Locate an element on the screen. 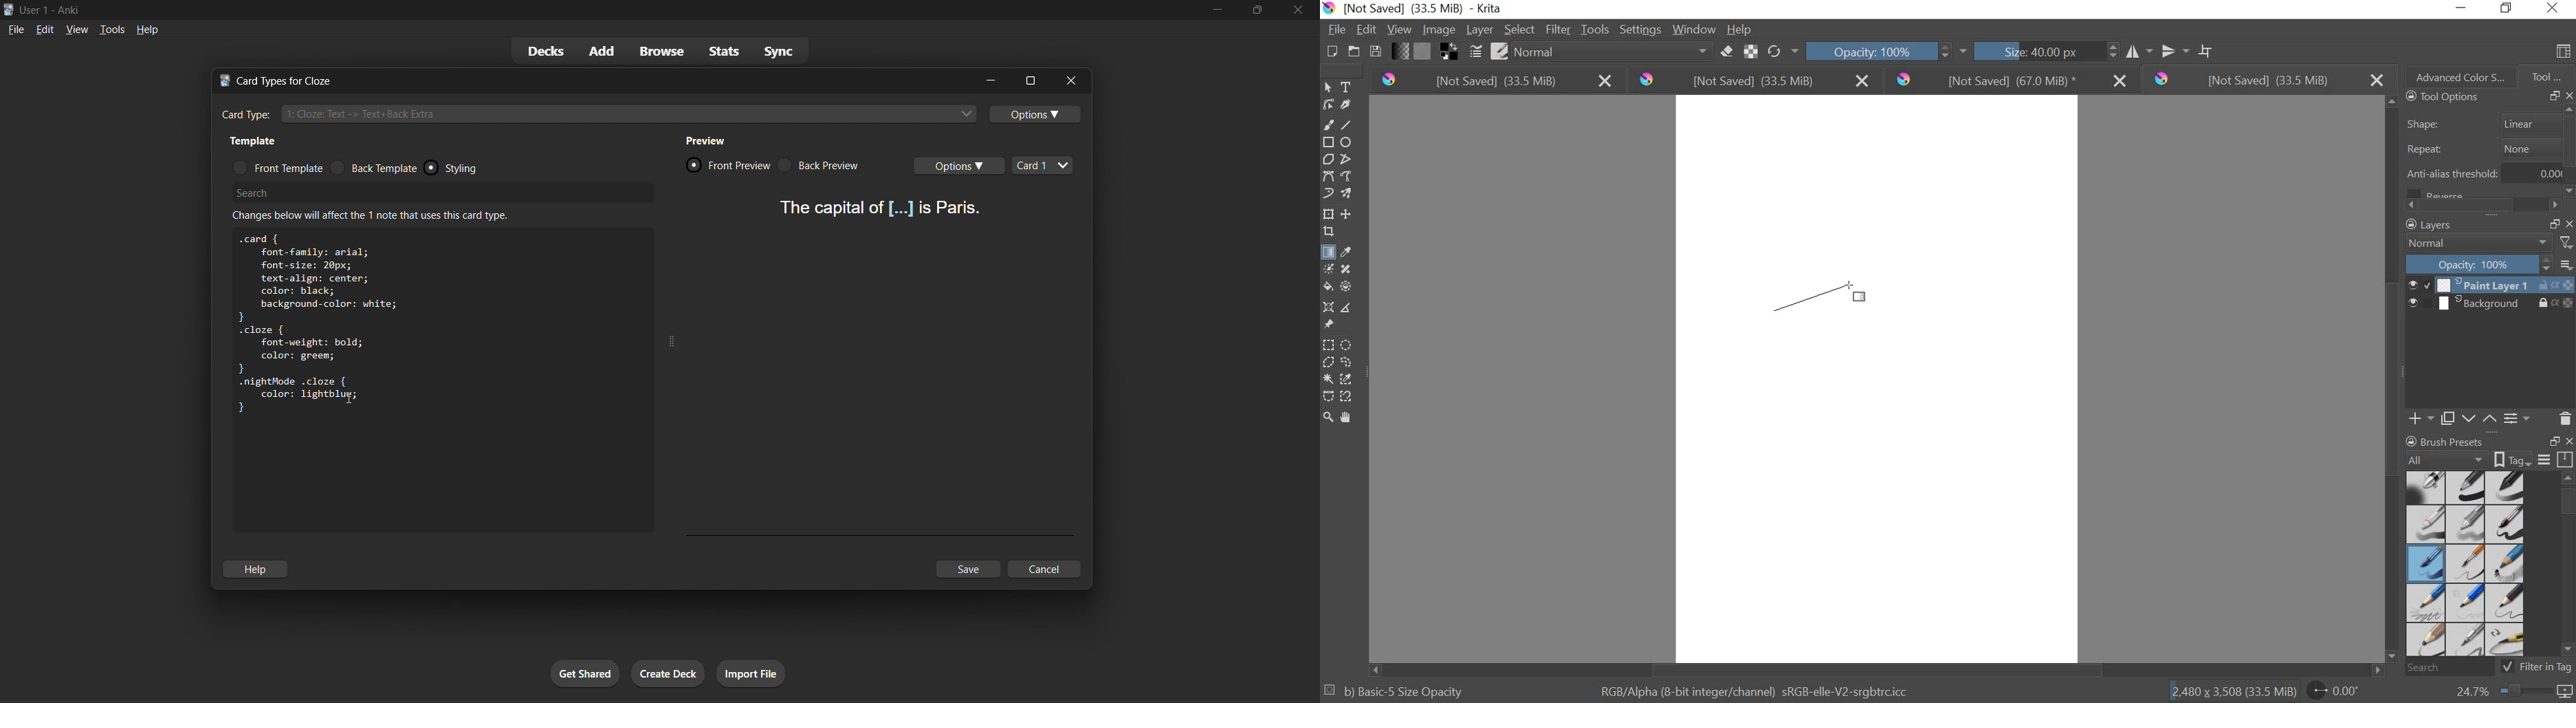 Image resolution: width=2576 pixels, height=728 pixels. line is located at coordinates (1350, 126).